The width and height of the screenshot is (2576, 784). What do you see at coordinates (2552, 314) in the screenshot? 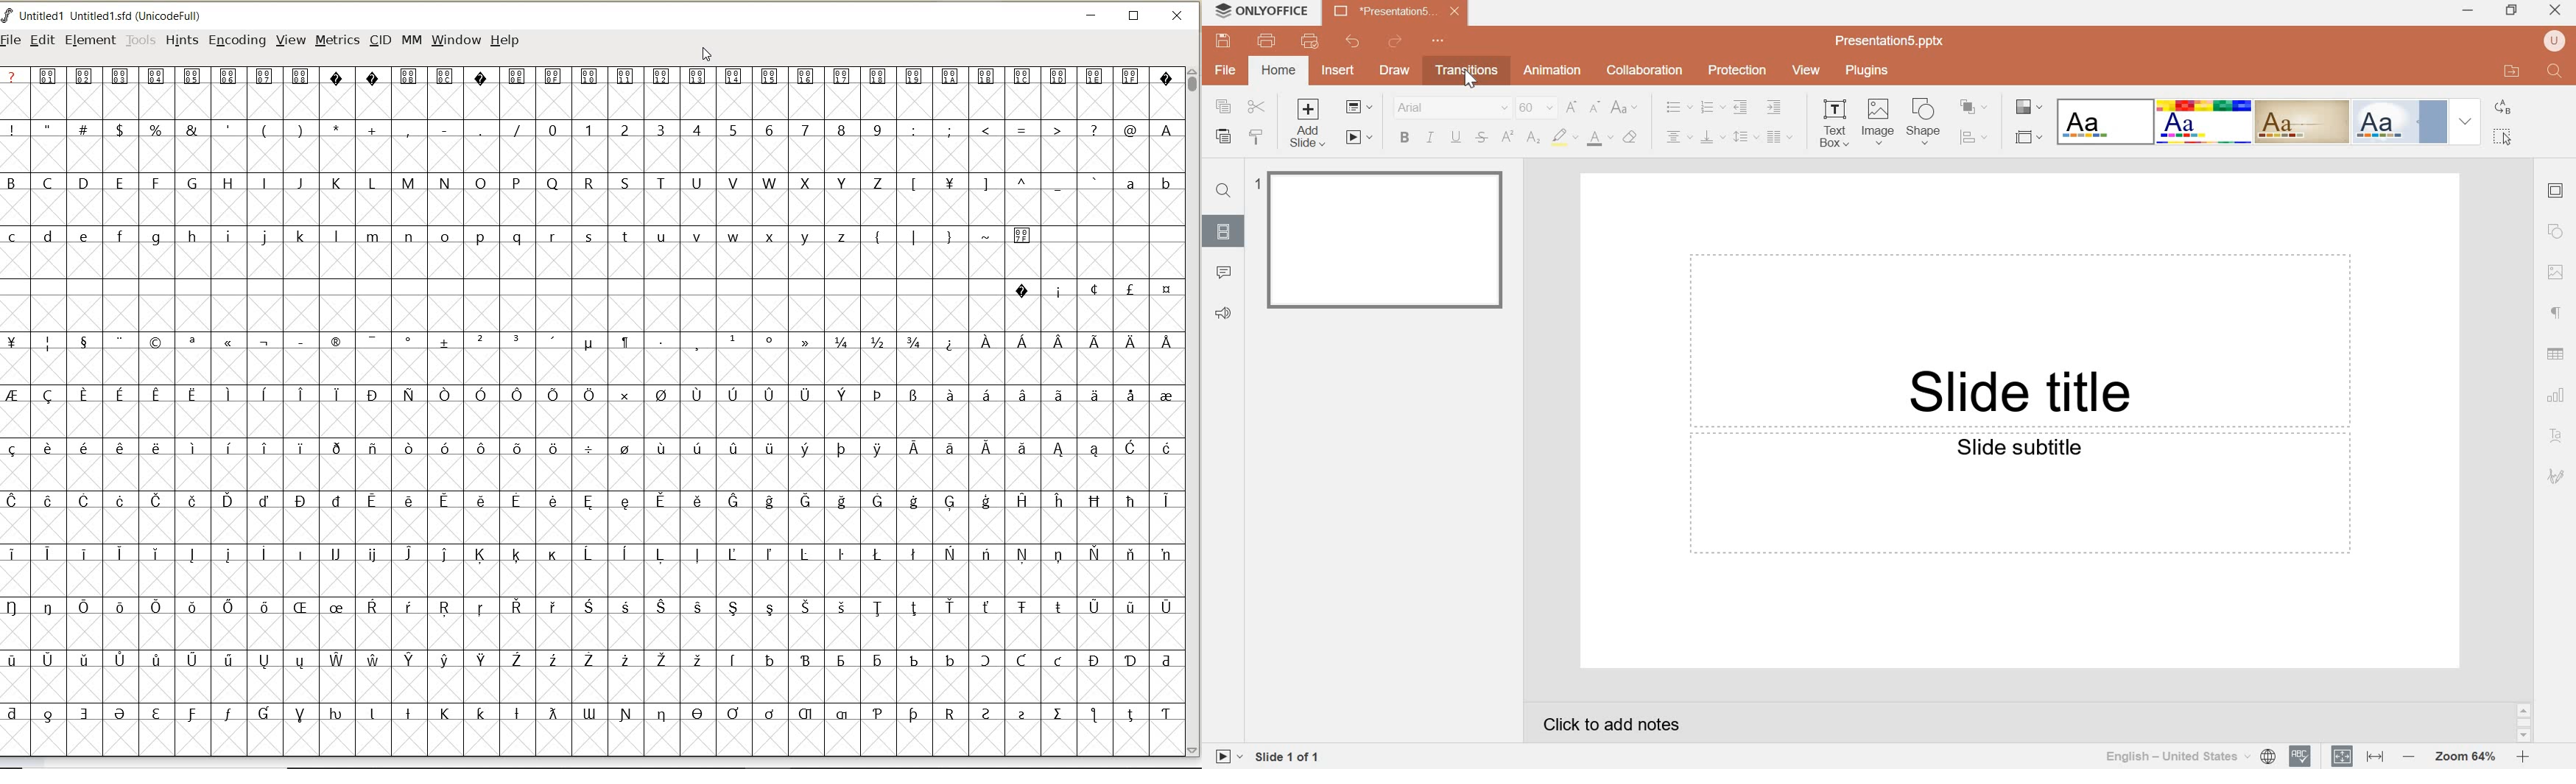
I see `paragraph settings` at bounding box center [2552, 314].